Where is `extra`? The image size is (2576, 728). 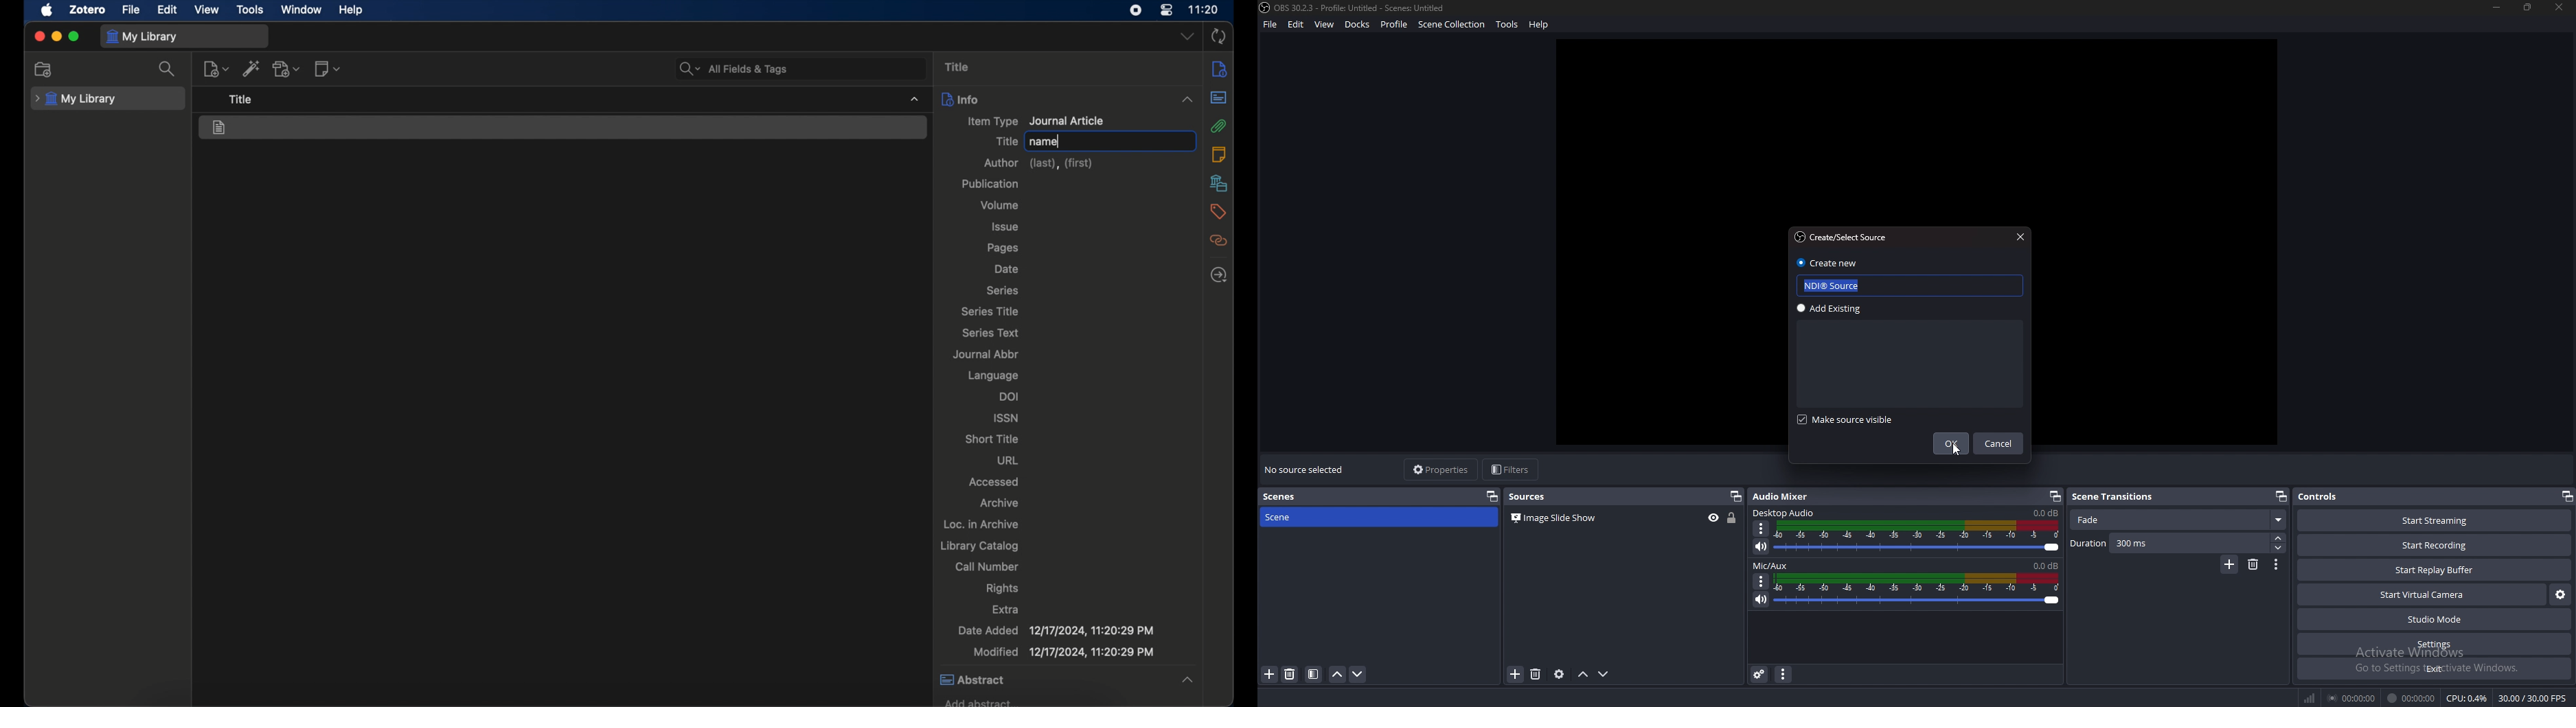 extra is located at coordinates (1005, 608).